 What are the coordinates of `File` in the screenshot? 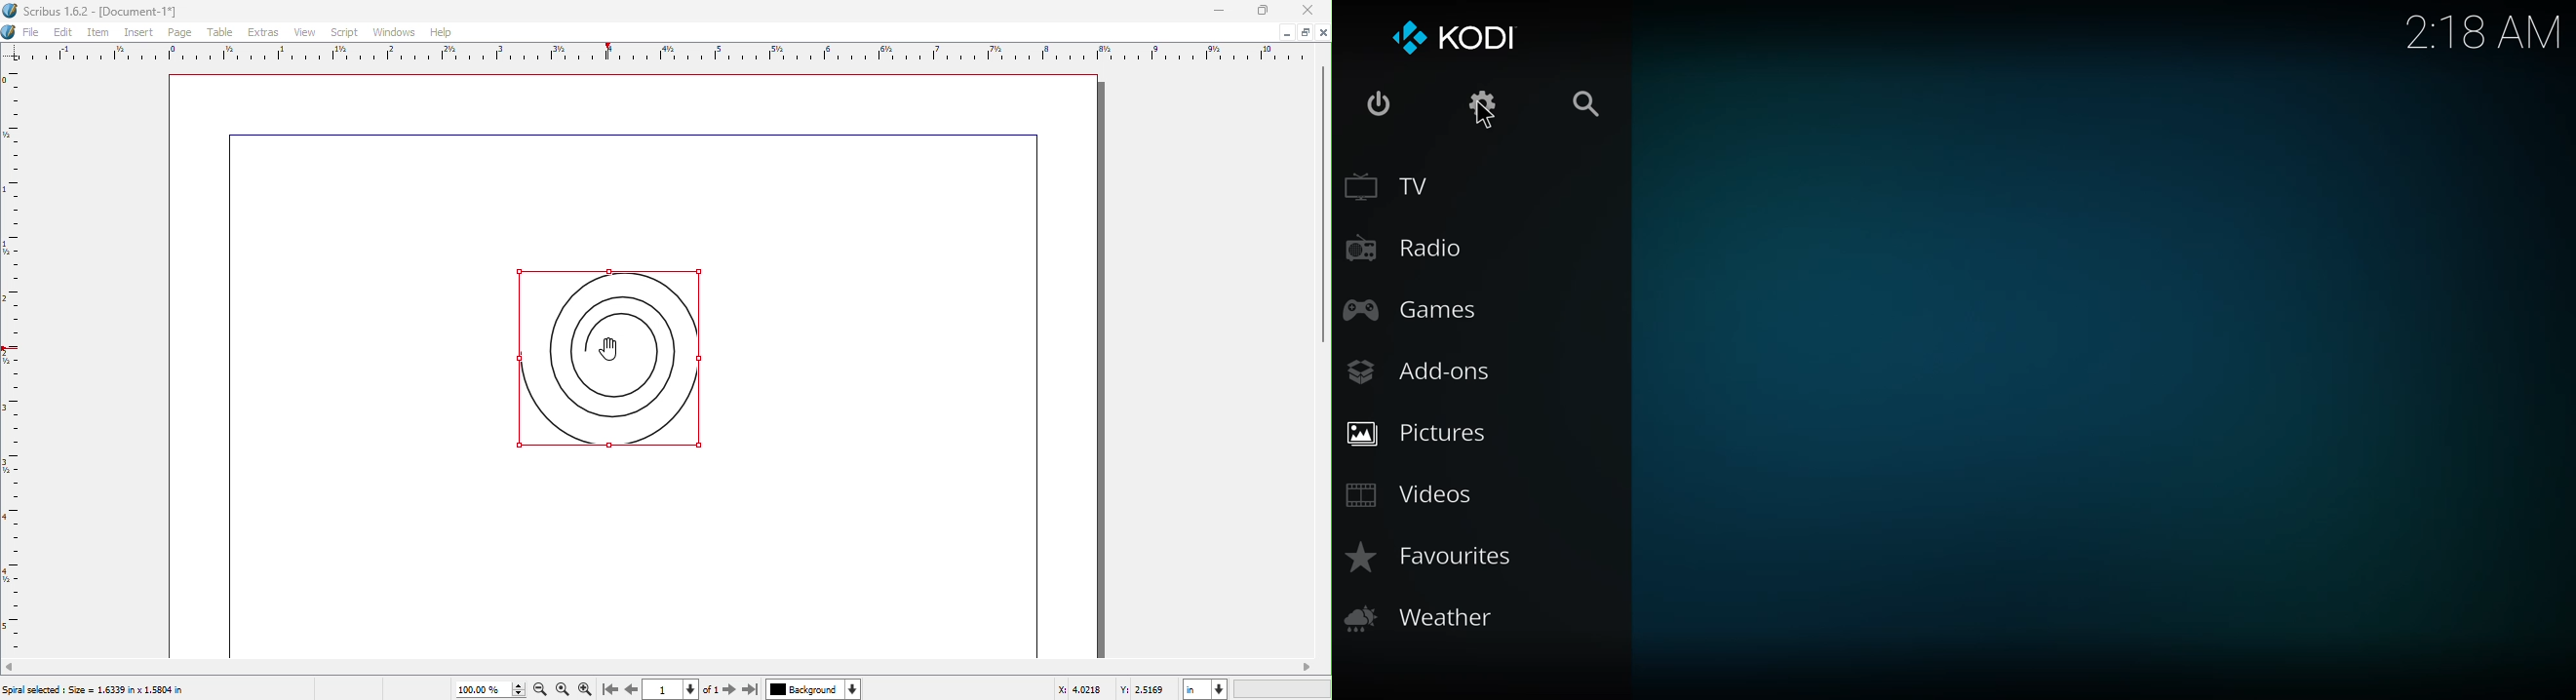 It's located at (32, 33).